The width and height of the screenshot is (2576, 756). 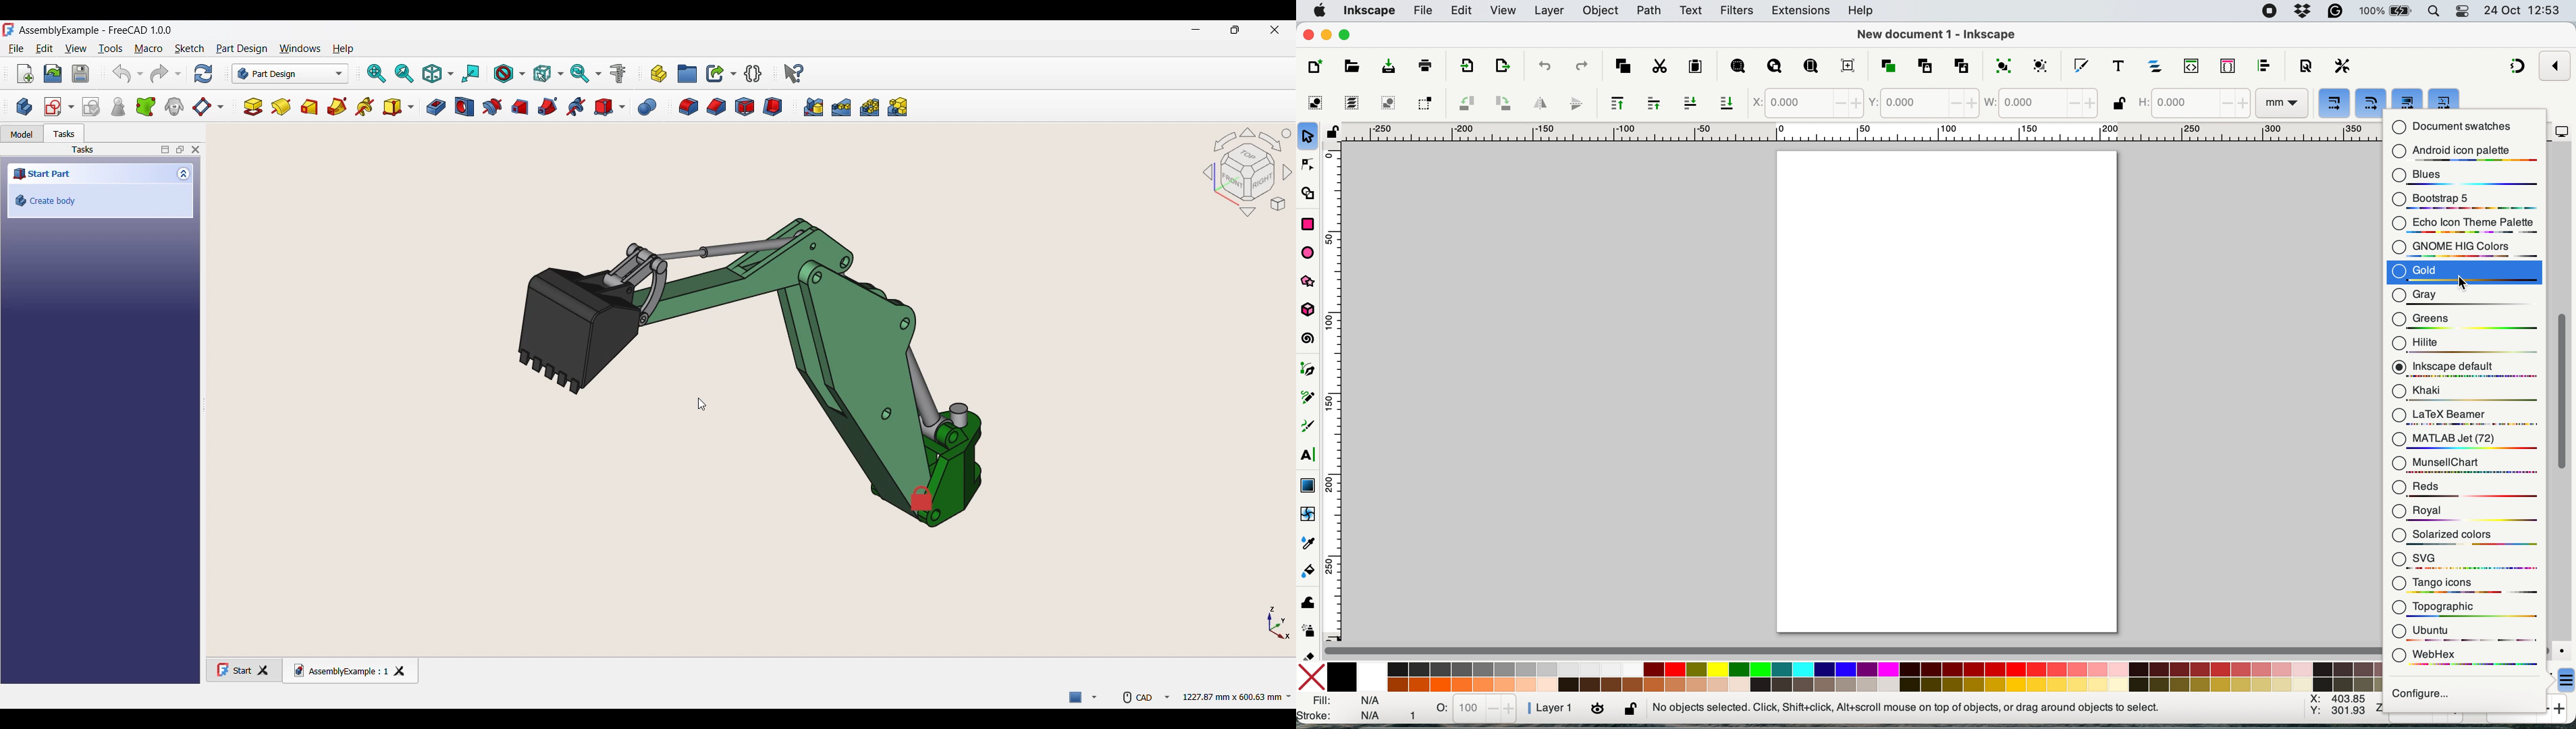 What do you see at coordinates (203, 74) in the screenshot?
I see `Refresh` at bounding box center [203, 74].